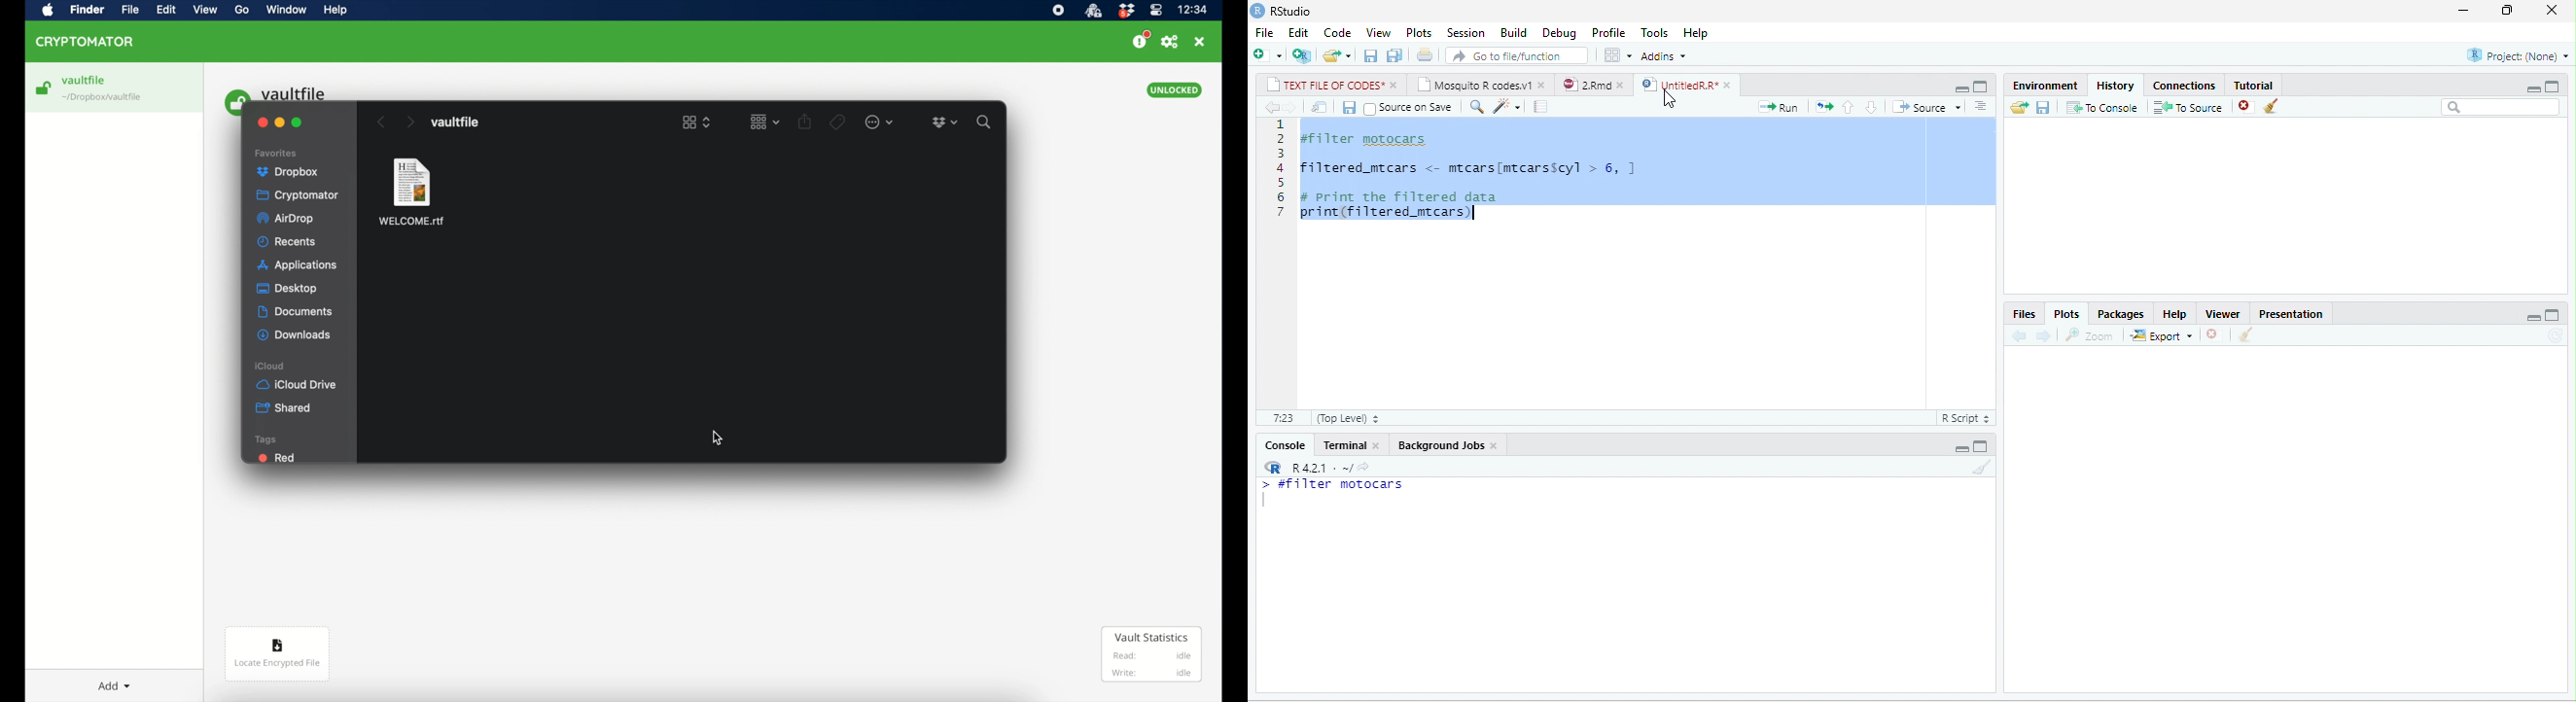 This screenshot has width=2576, height=728. What do you see at coordinates (1407, 206) in the screenshot?
I see `# print the filtered dataprint(filtered_mtcars)` at bounding box center [1407, 206].